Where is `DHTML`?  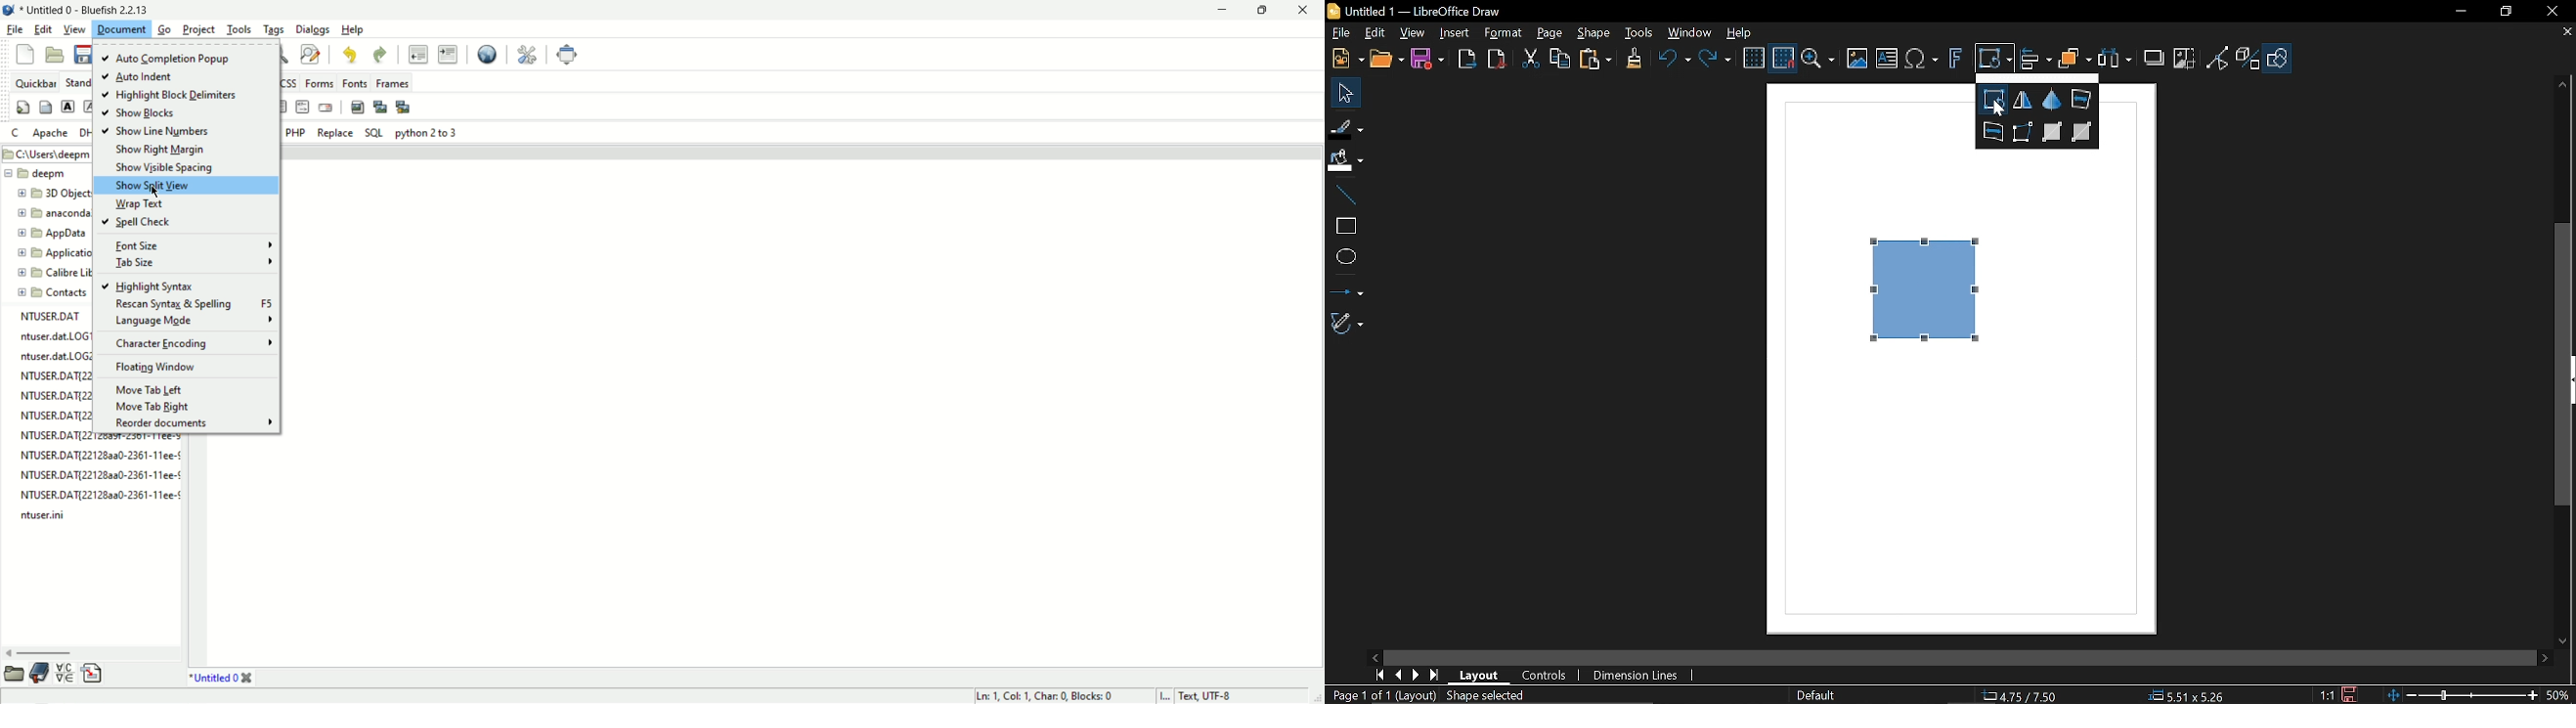
DHTML is located at coordinates (86, 133).